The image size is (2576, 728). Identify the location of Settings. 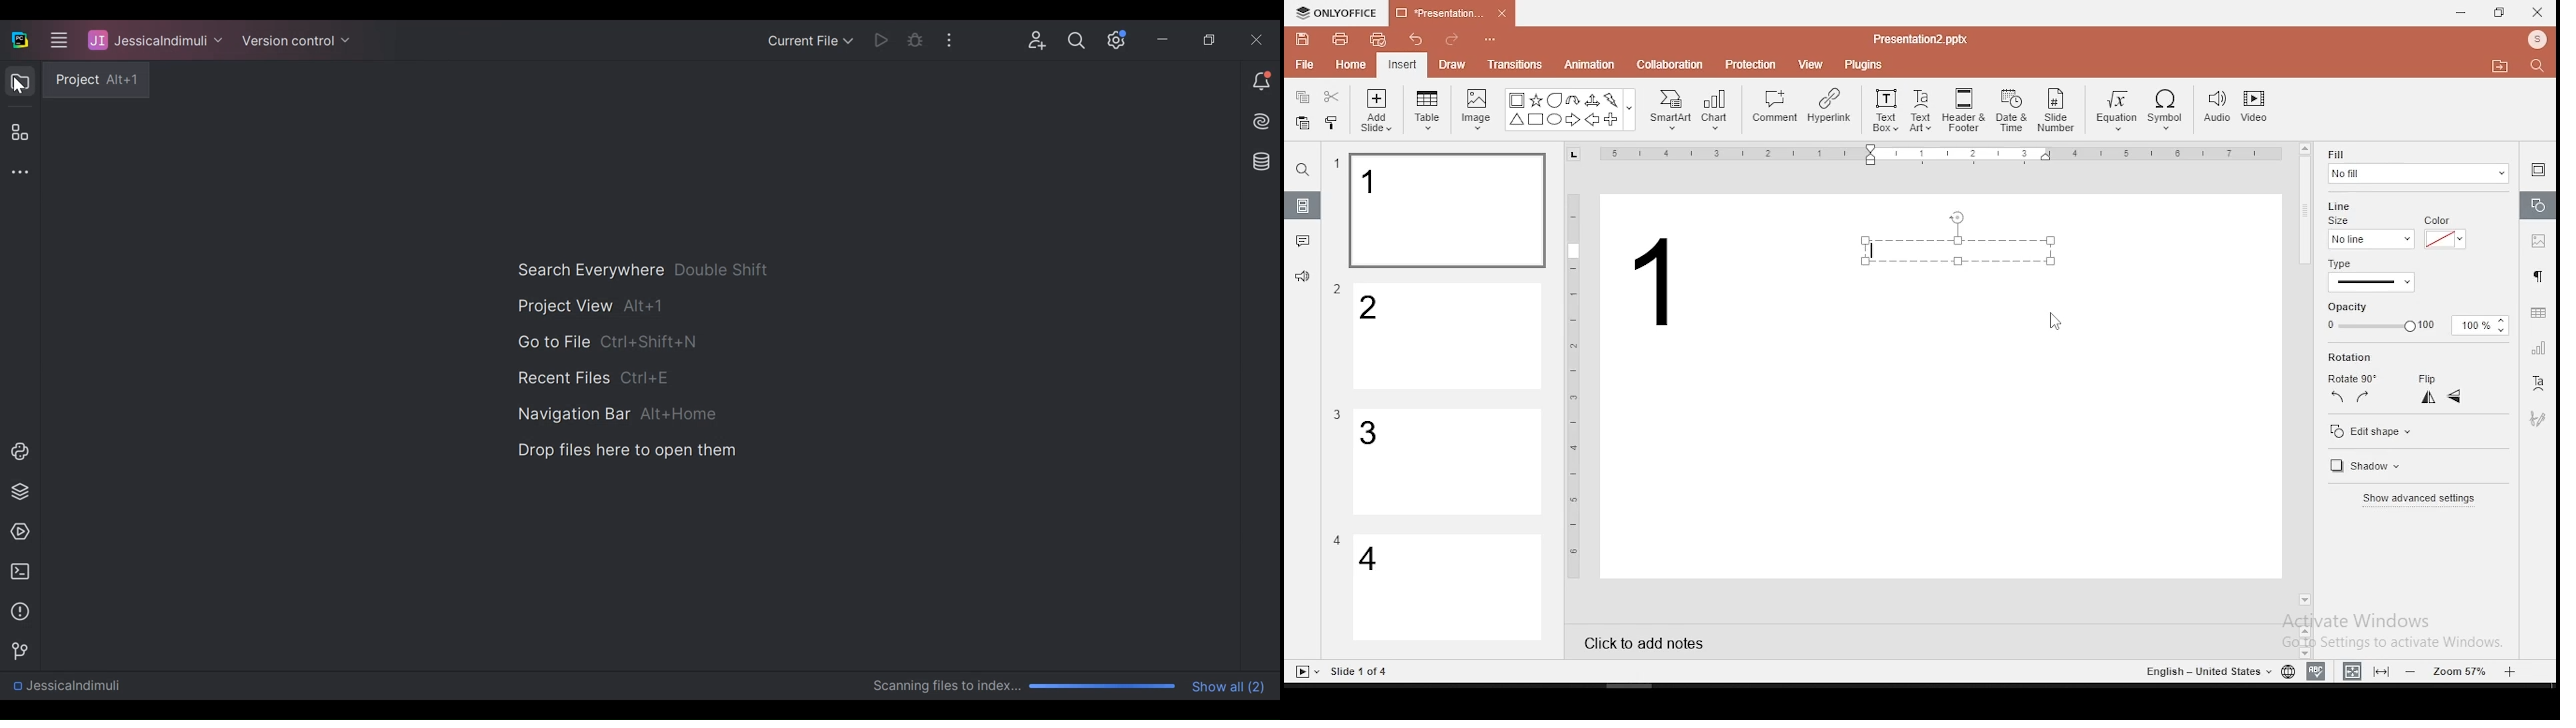
(1116, 39).